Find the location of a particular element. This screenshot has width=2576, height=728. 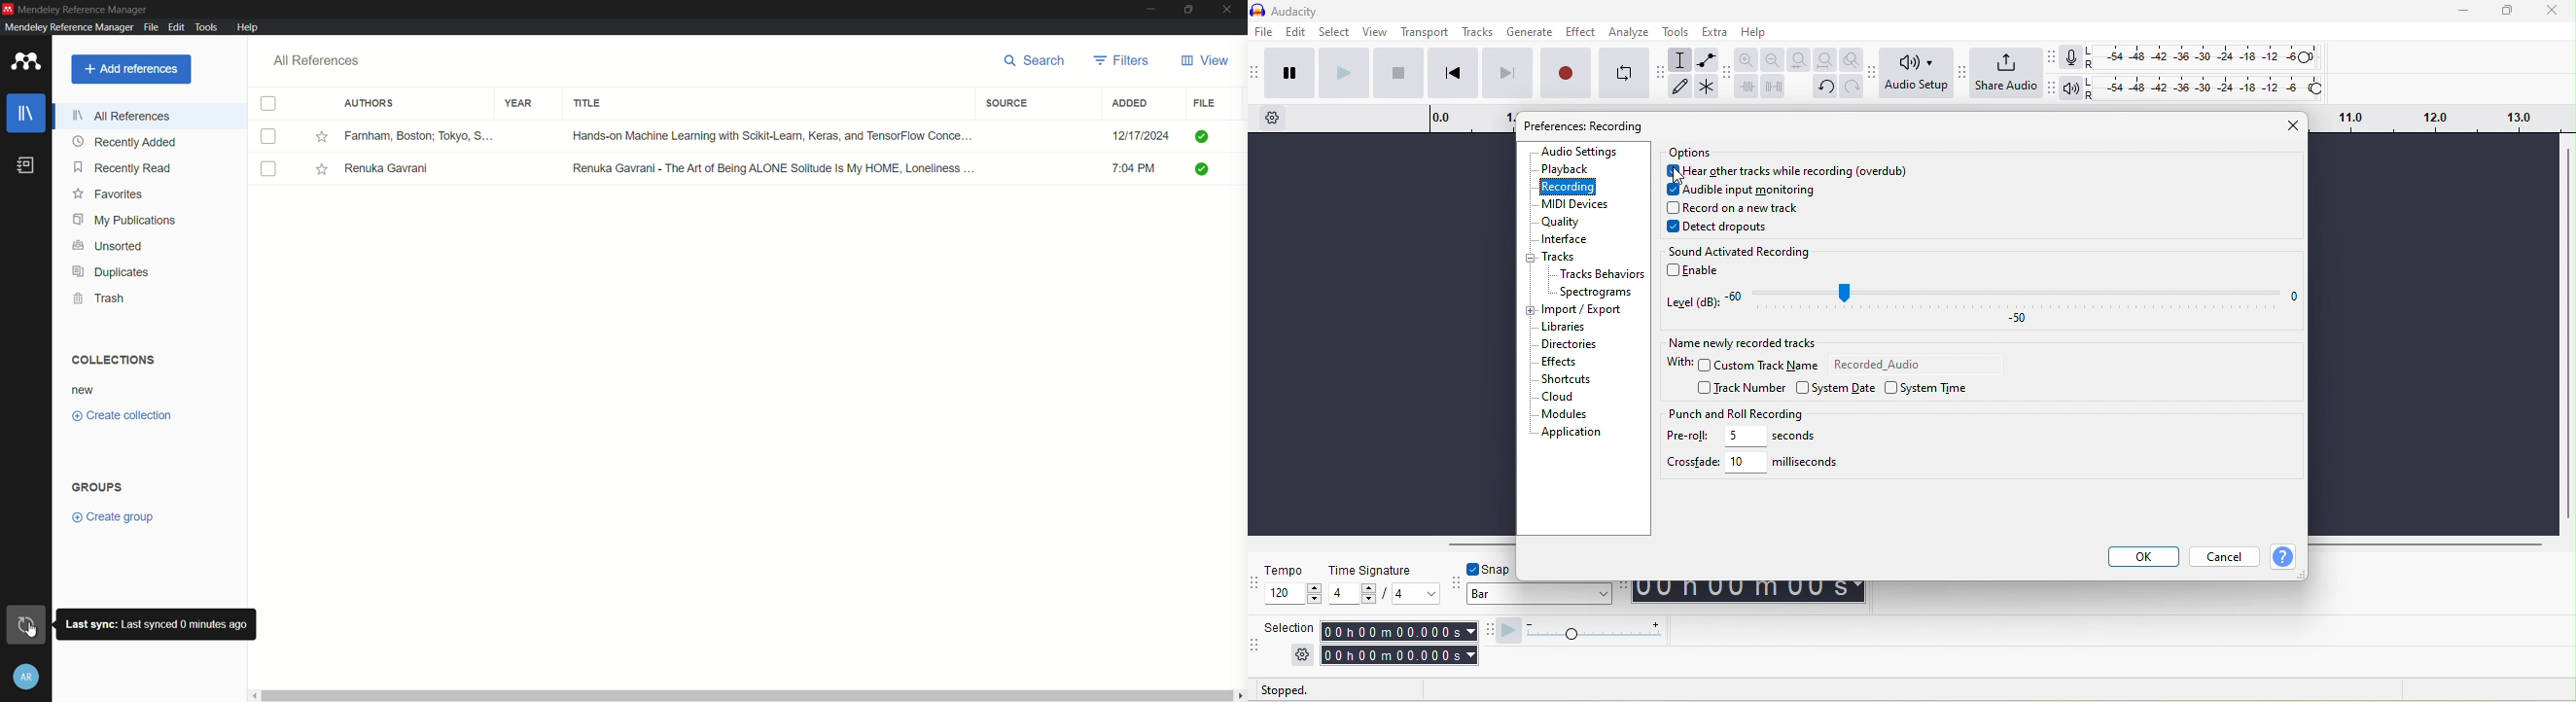

file is located at coordinates (1205, 104).